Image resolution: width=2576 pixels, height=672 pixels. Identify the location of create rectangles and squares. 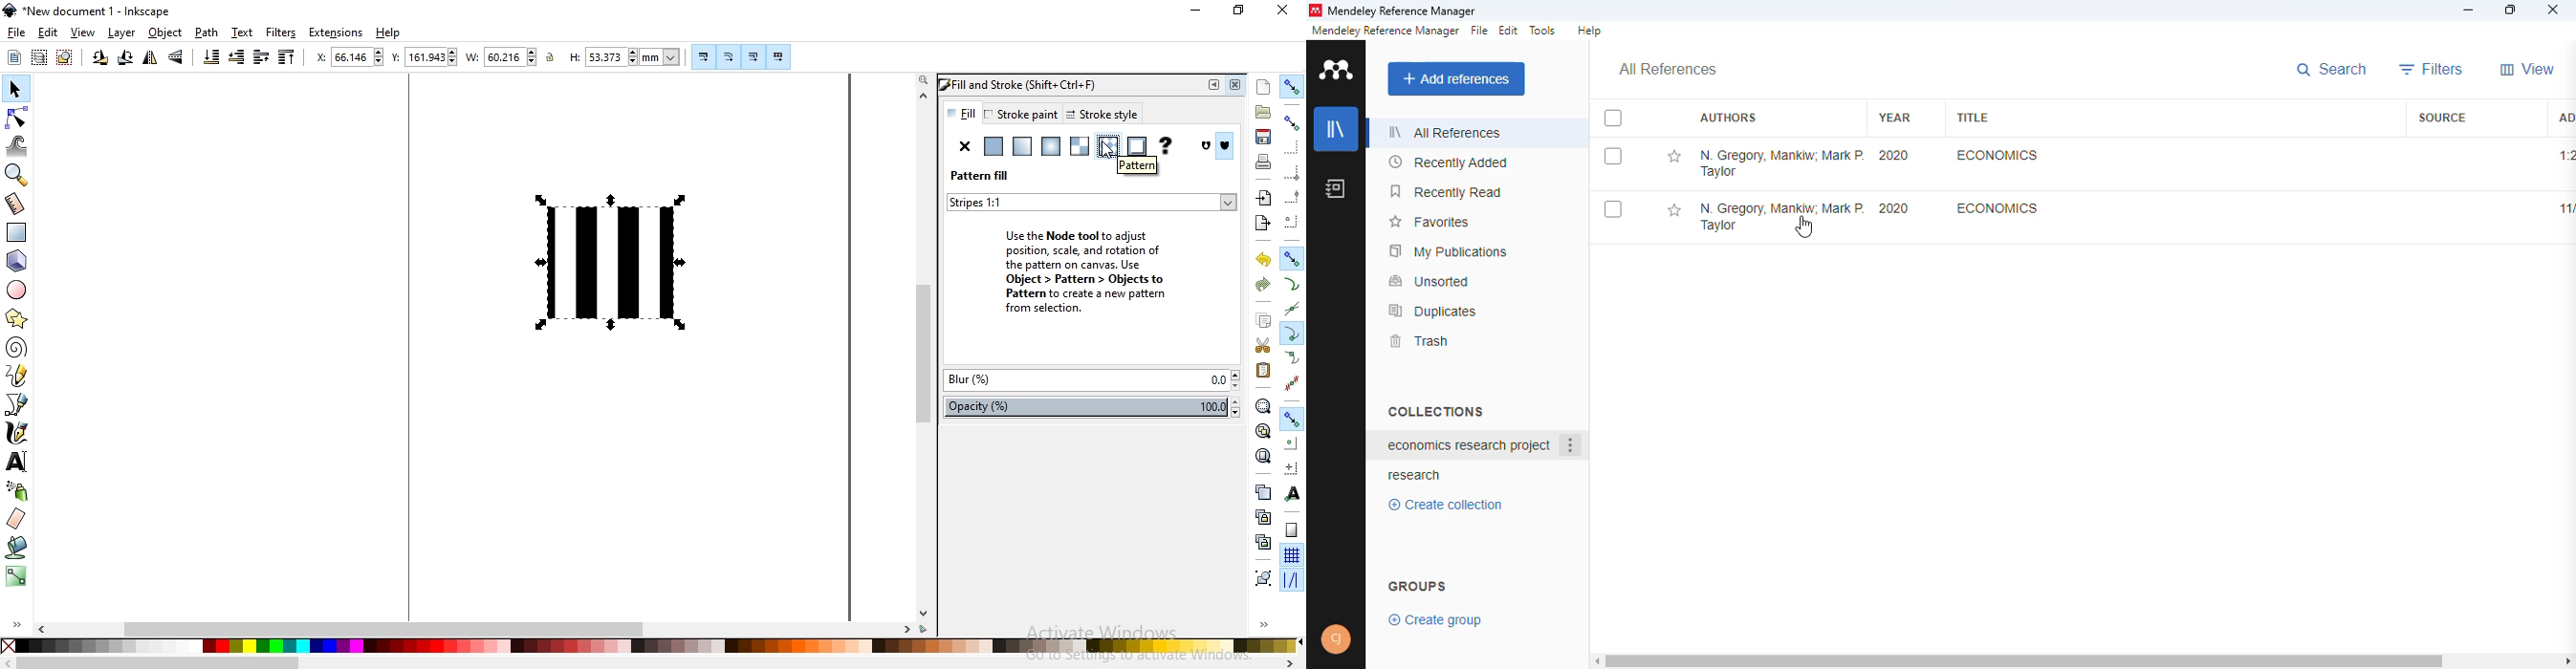
(19, 233).